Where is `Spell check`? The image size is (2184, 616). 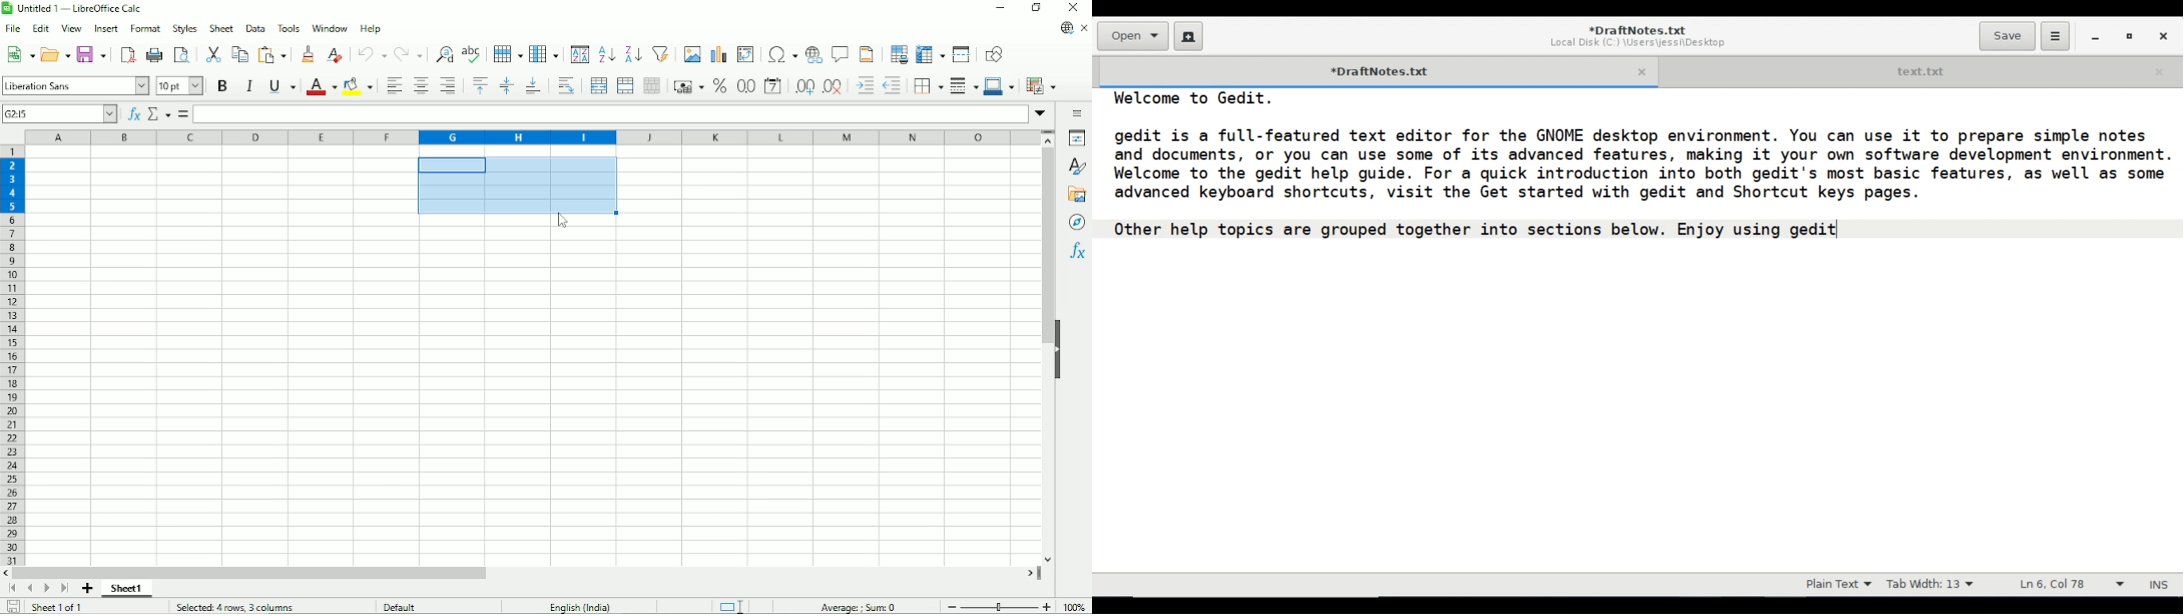
Spell check is located at coordinates (471, 53).